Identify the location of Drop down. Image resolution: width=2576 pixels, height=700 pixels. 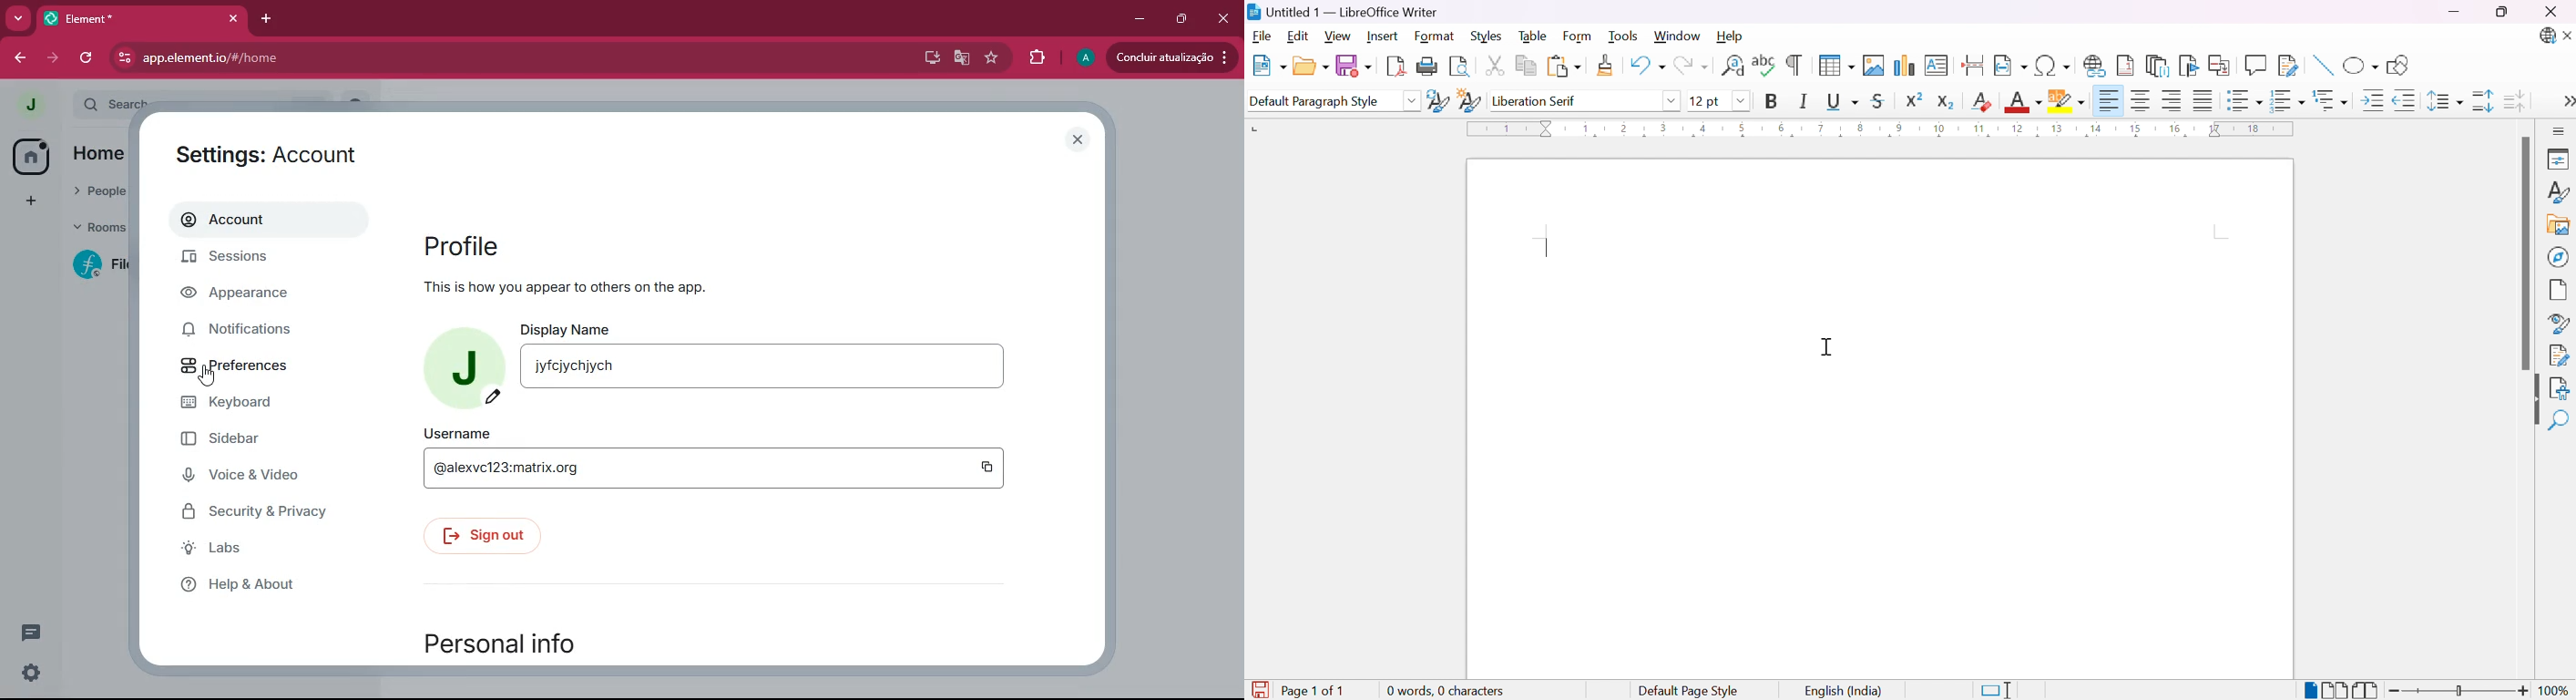
(1412, 101).